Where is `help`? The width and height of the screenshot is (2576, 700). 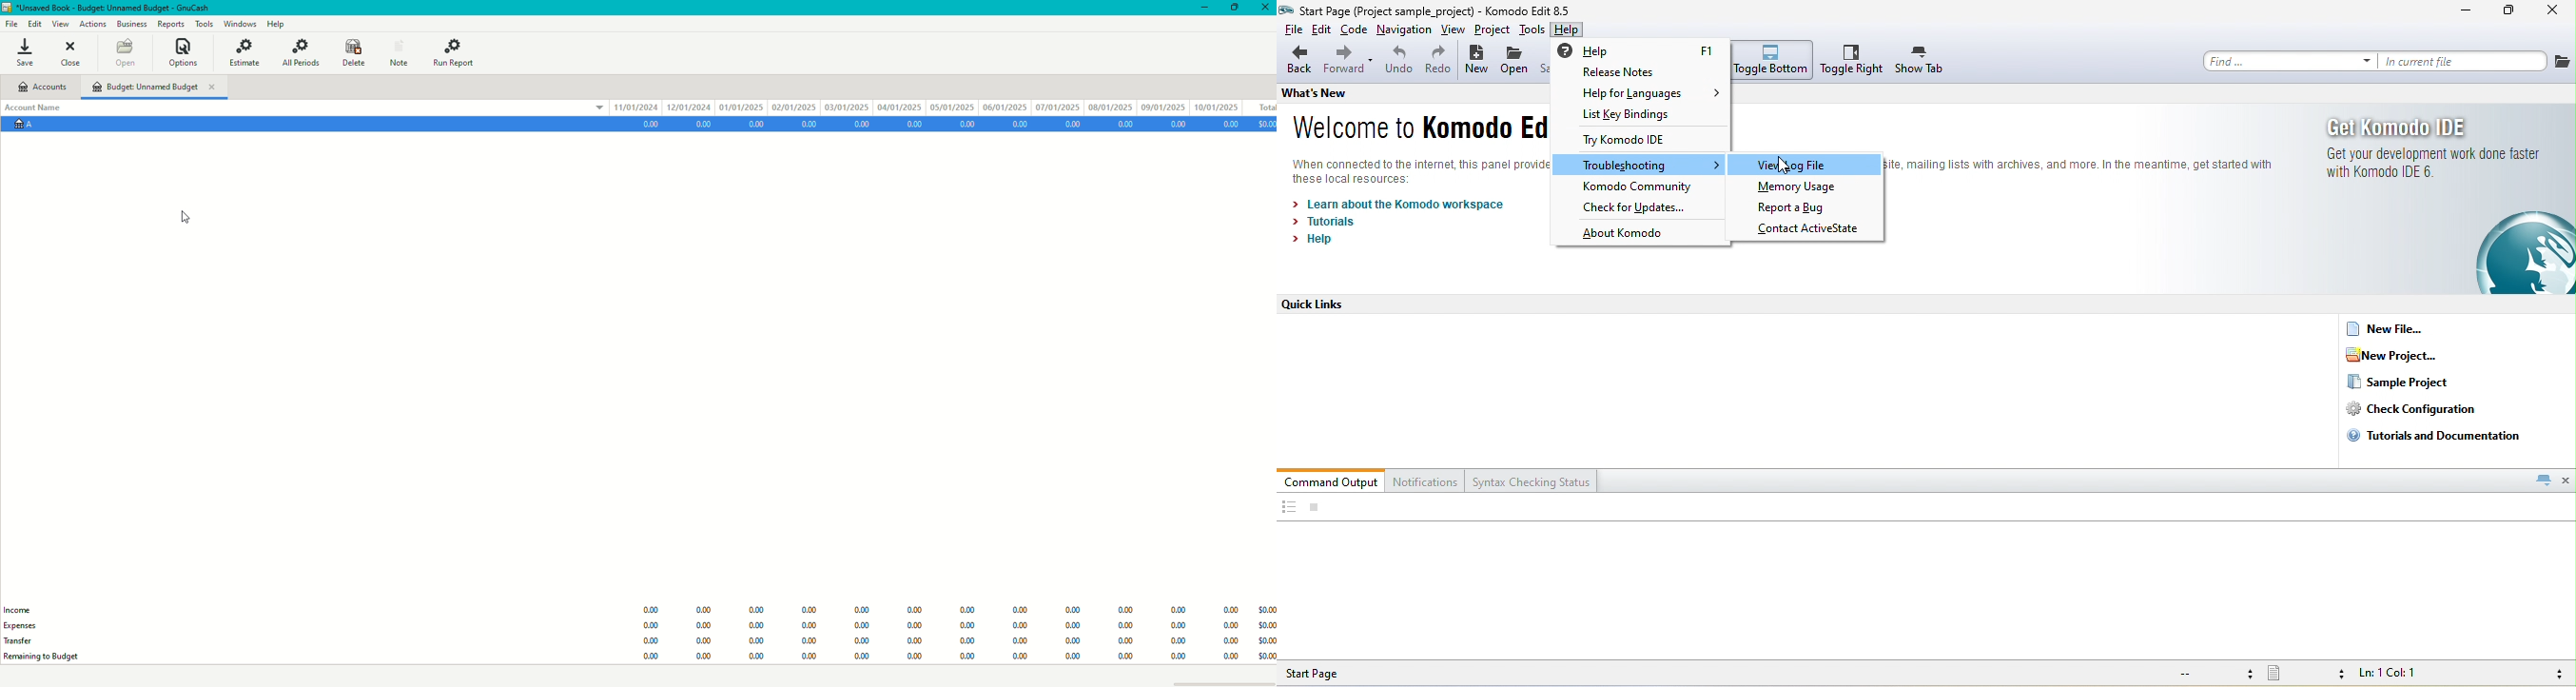 help is located at coordinates (1568, 31).